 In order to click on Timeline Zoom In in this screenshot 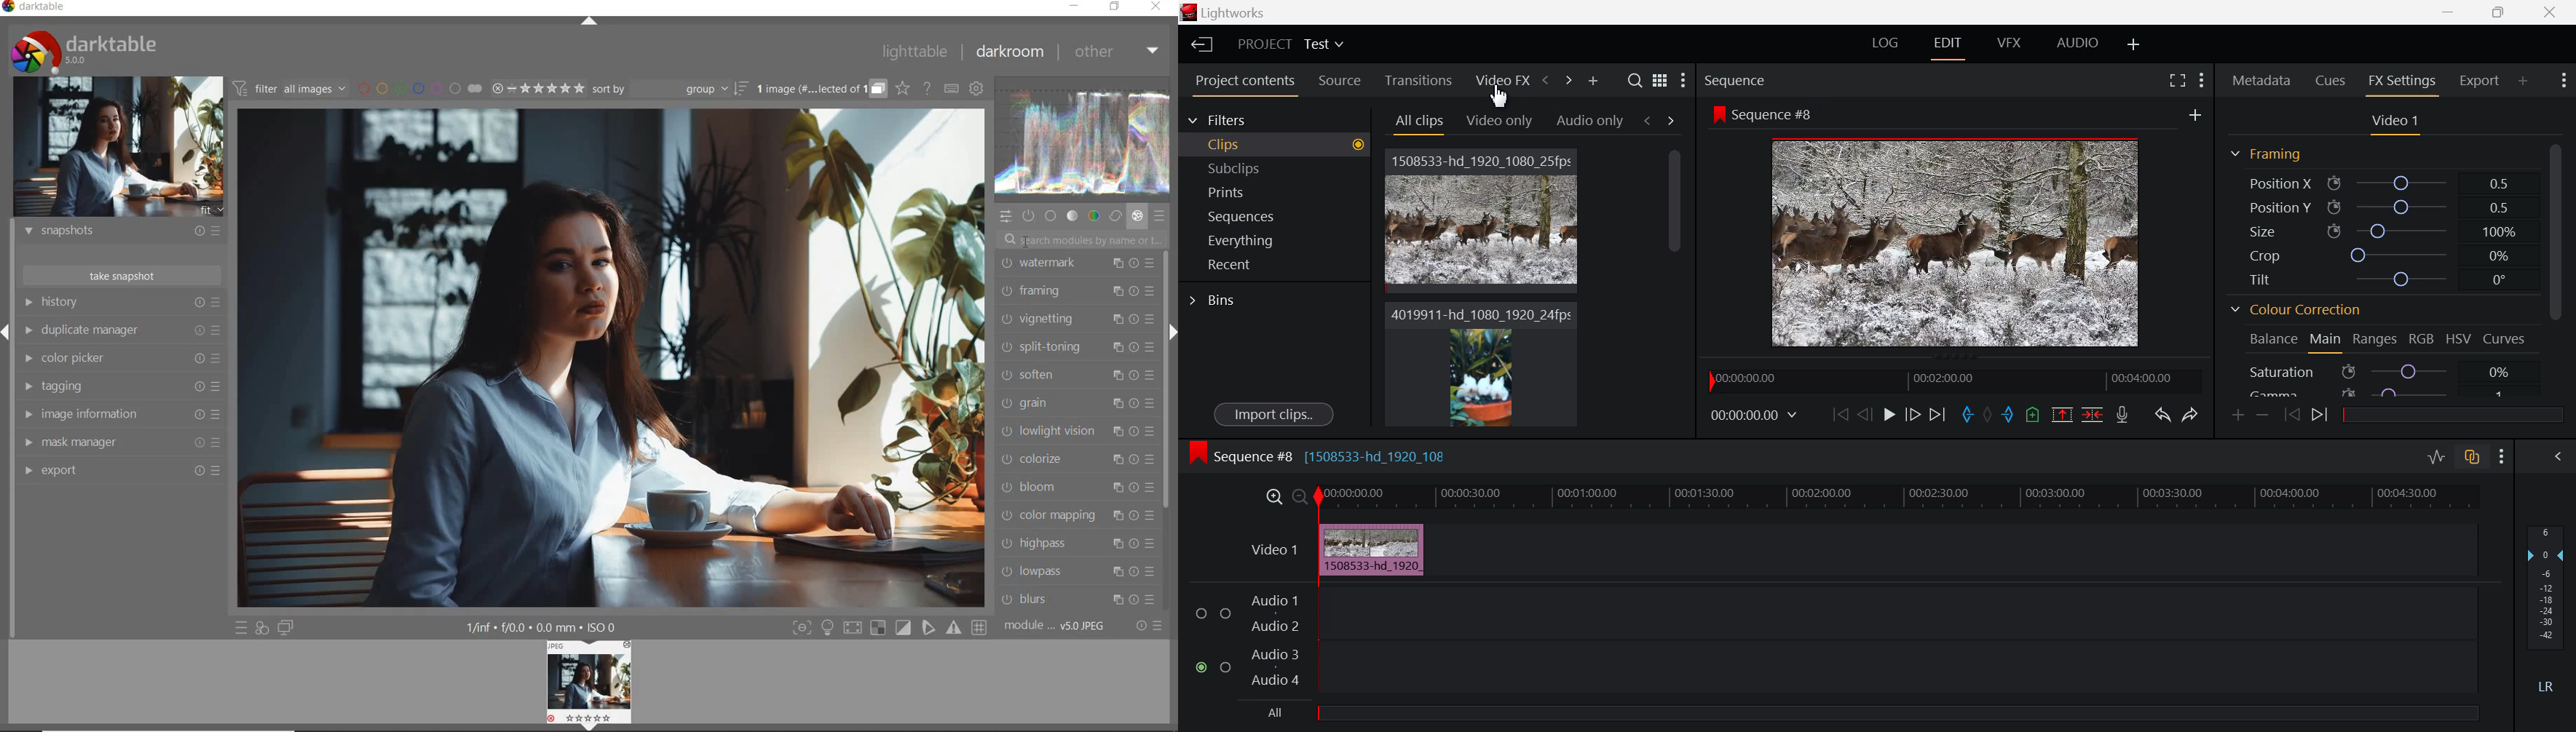, I will do `click(1273, 497)`.